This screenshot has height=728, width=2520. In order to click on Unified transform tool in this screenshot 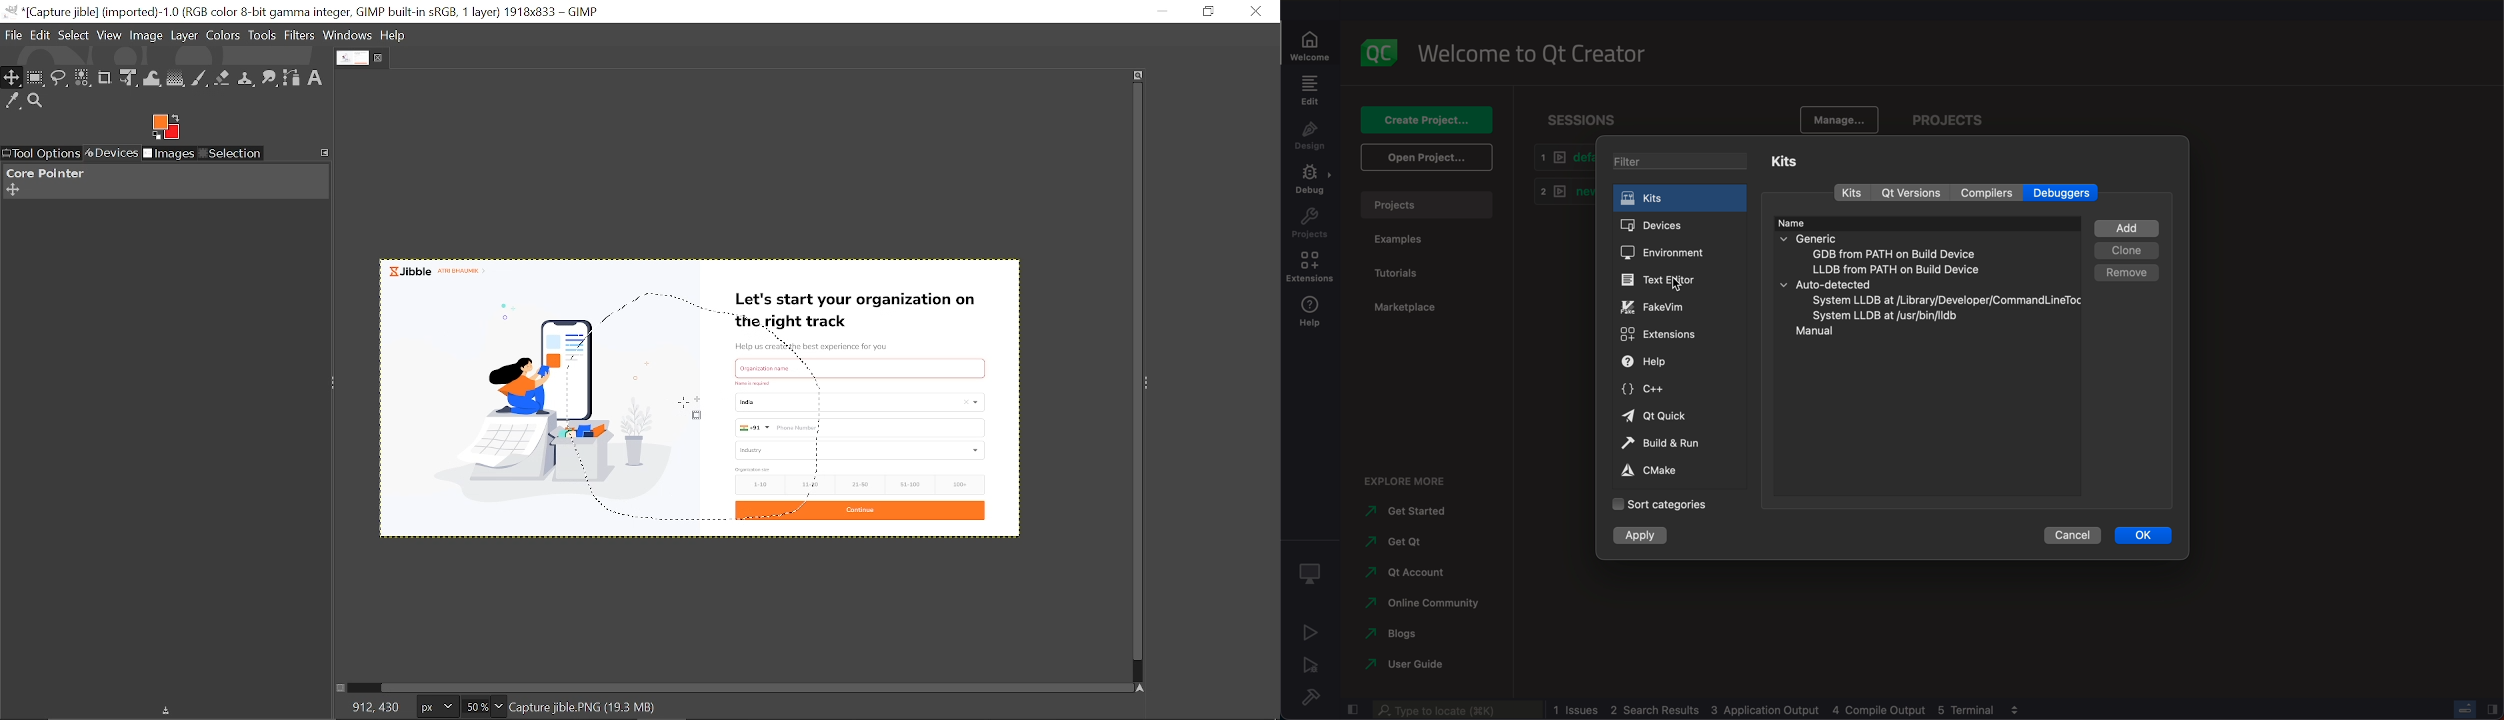, I will do `click(127, 78)`.